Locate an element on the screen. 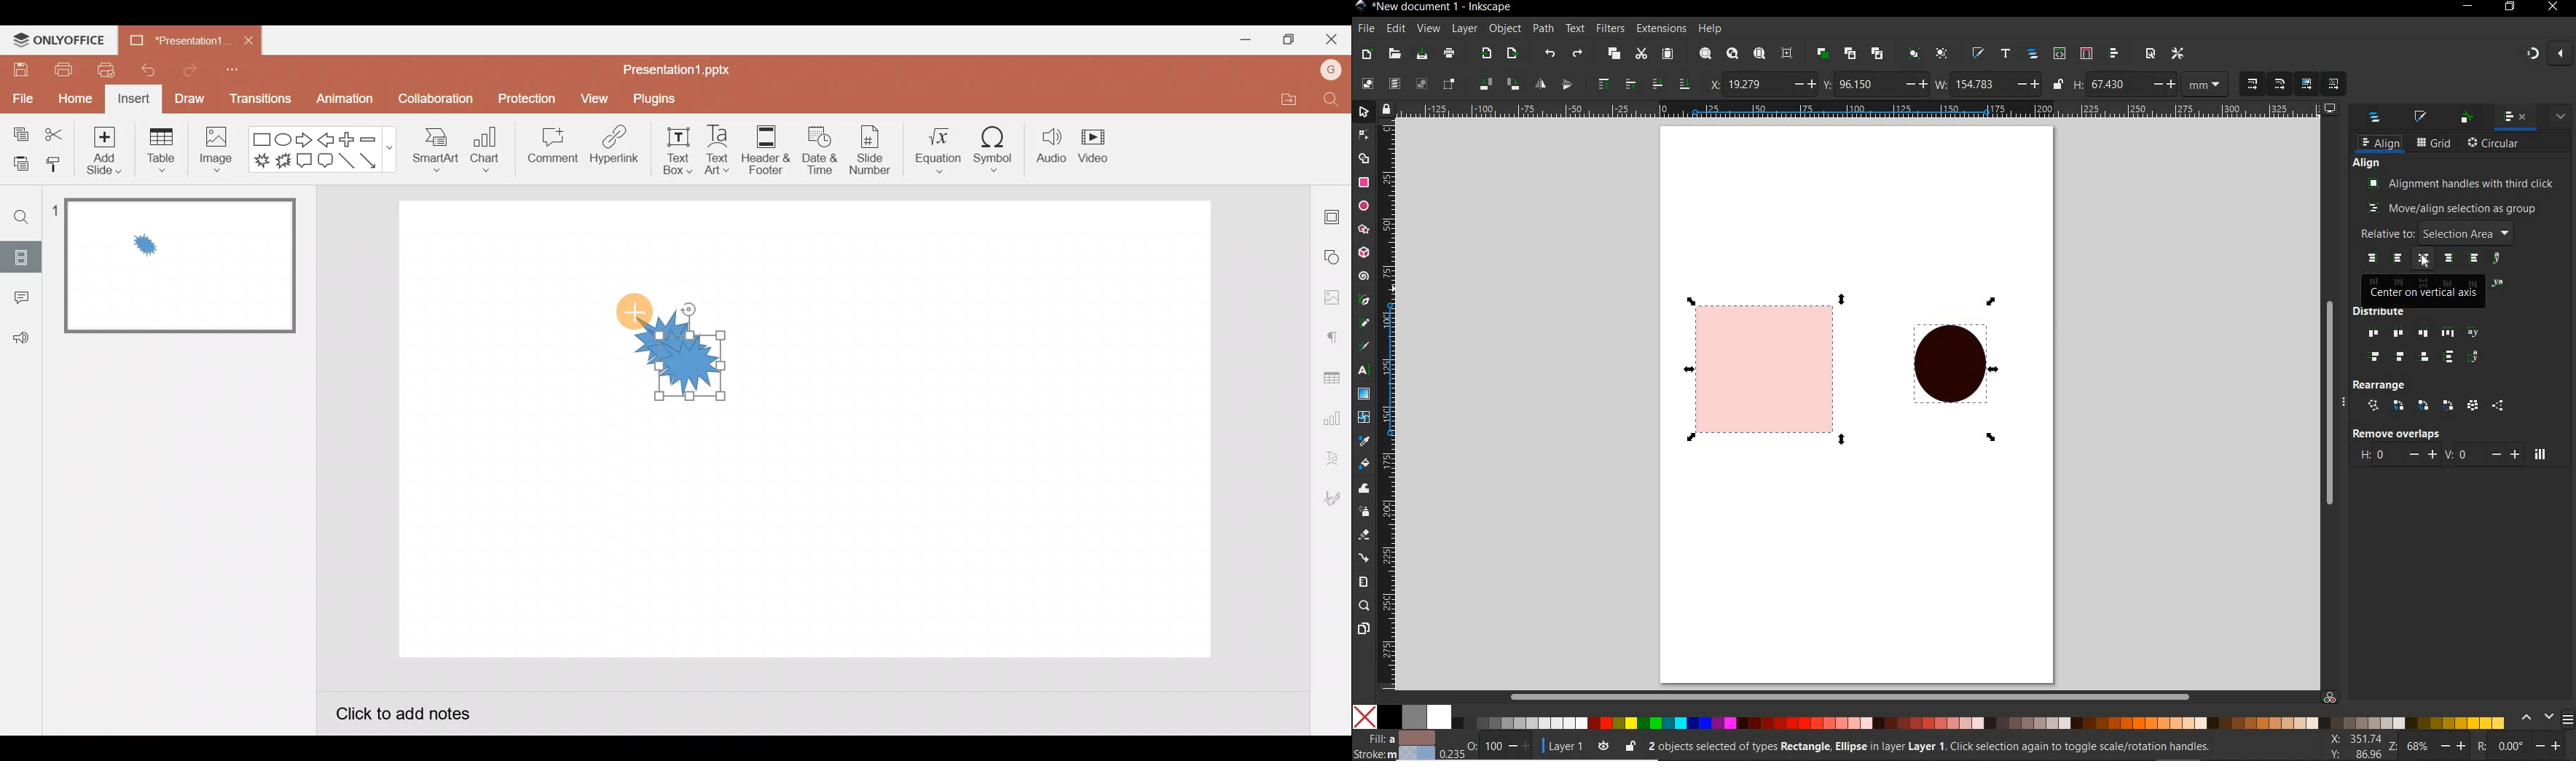  Draw is located at coordinates (189, 100).